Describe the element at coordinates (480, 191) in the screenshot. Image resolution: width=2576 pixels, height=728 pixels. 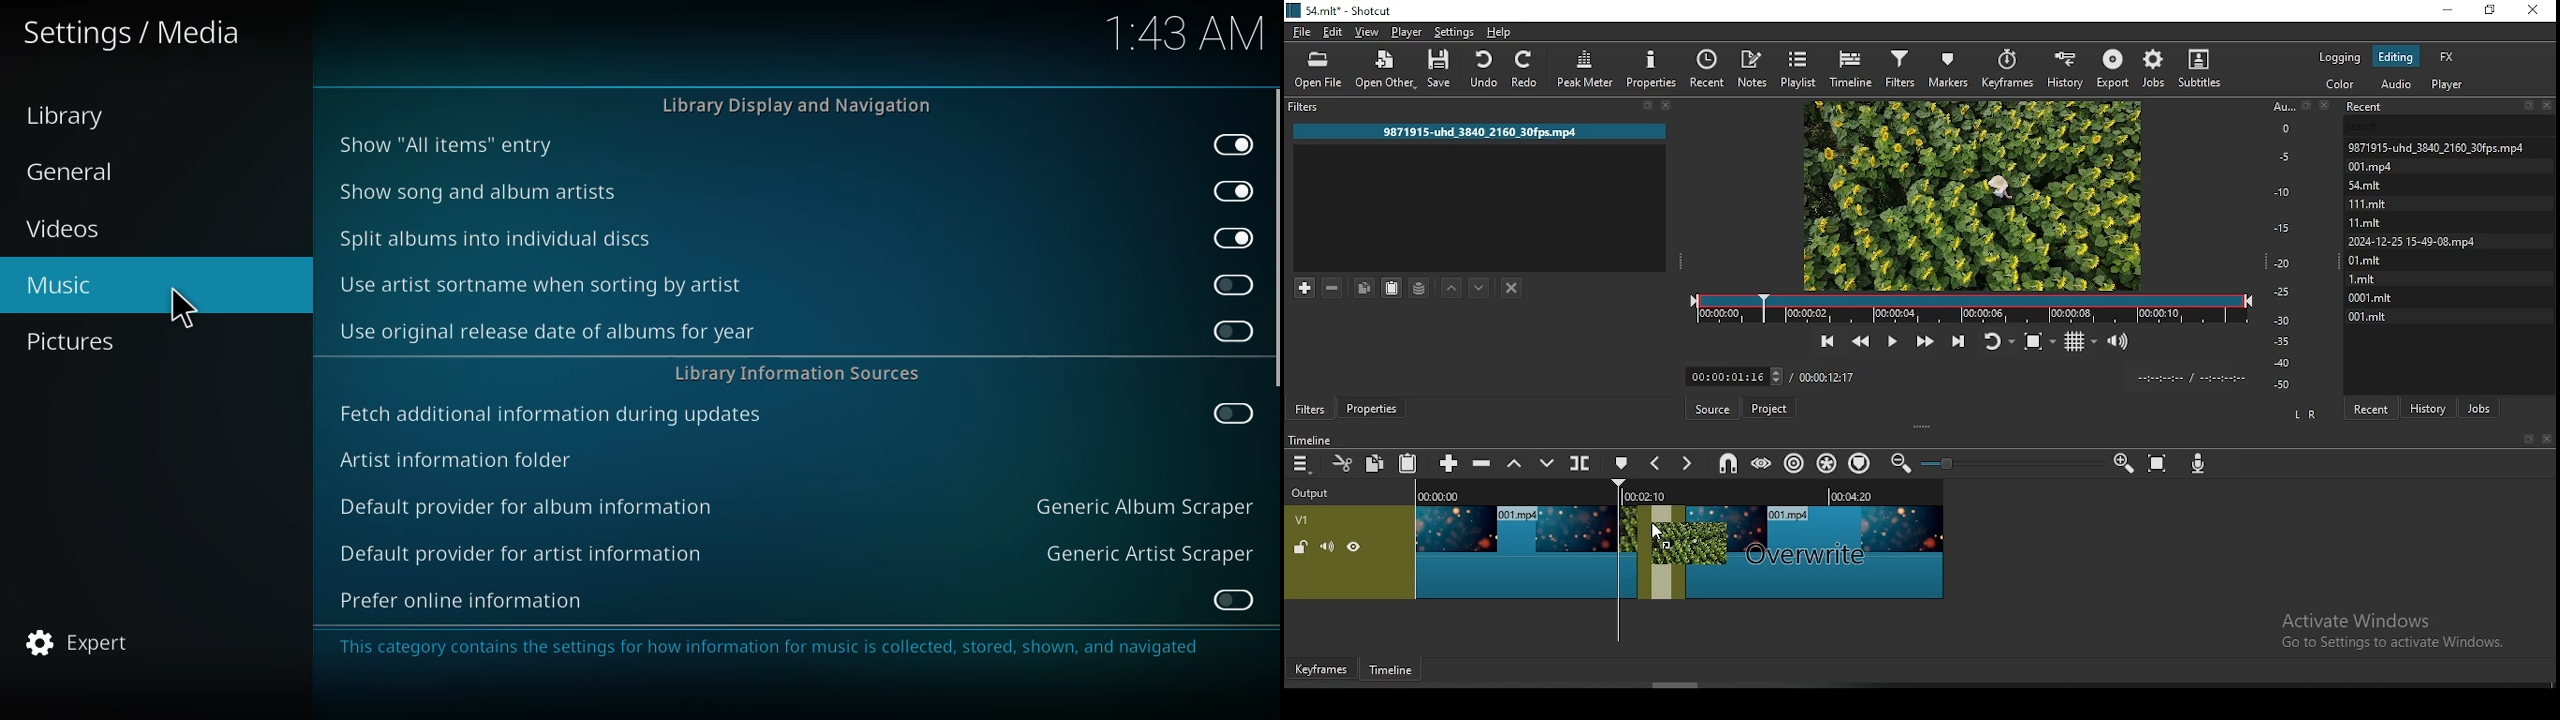
I see `show song and album artists` at that location.